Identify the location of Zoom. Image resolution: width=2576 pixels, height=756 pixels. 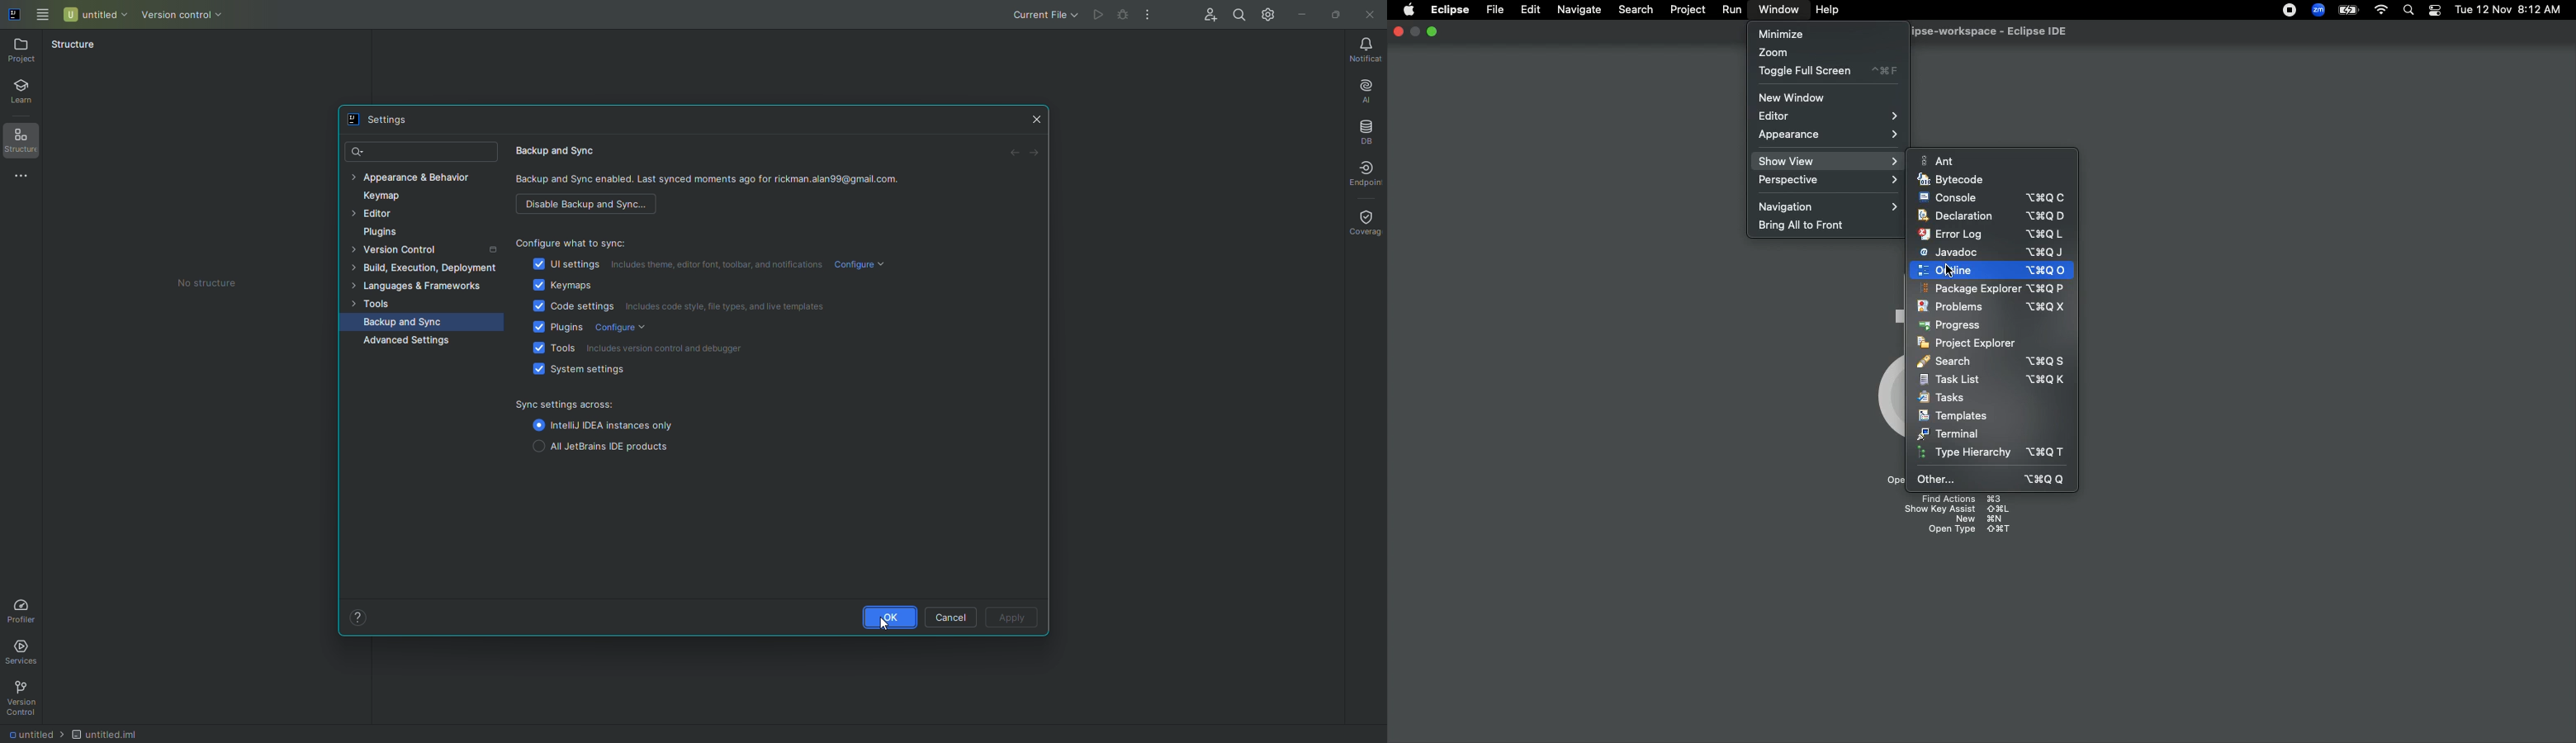
(1772, 52).